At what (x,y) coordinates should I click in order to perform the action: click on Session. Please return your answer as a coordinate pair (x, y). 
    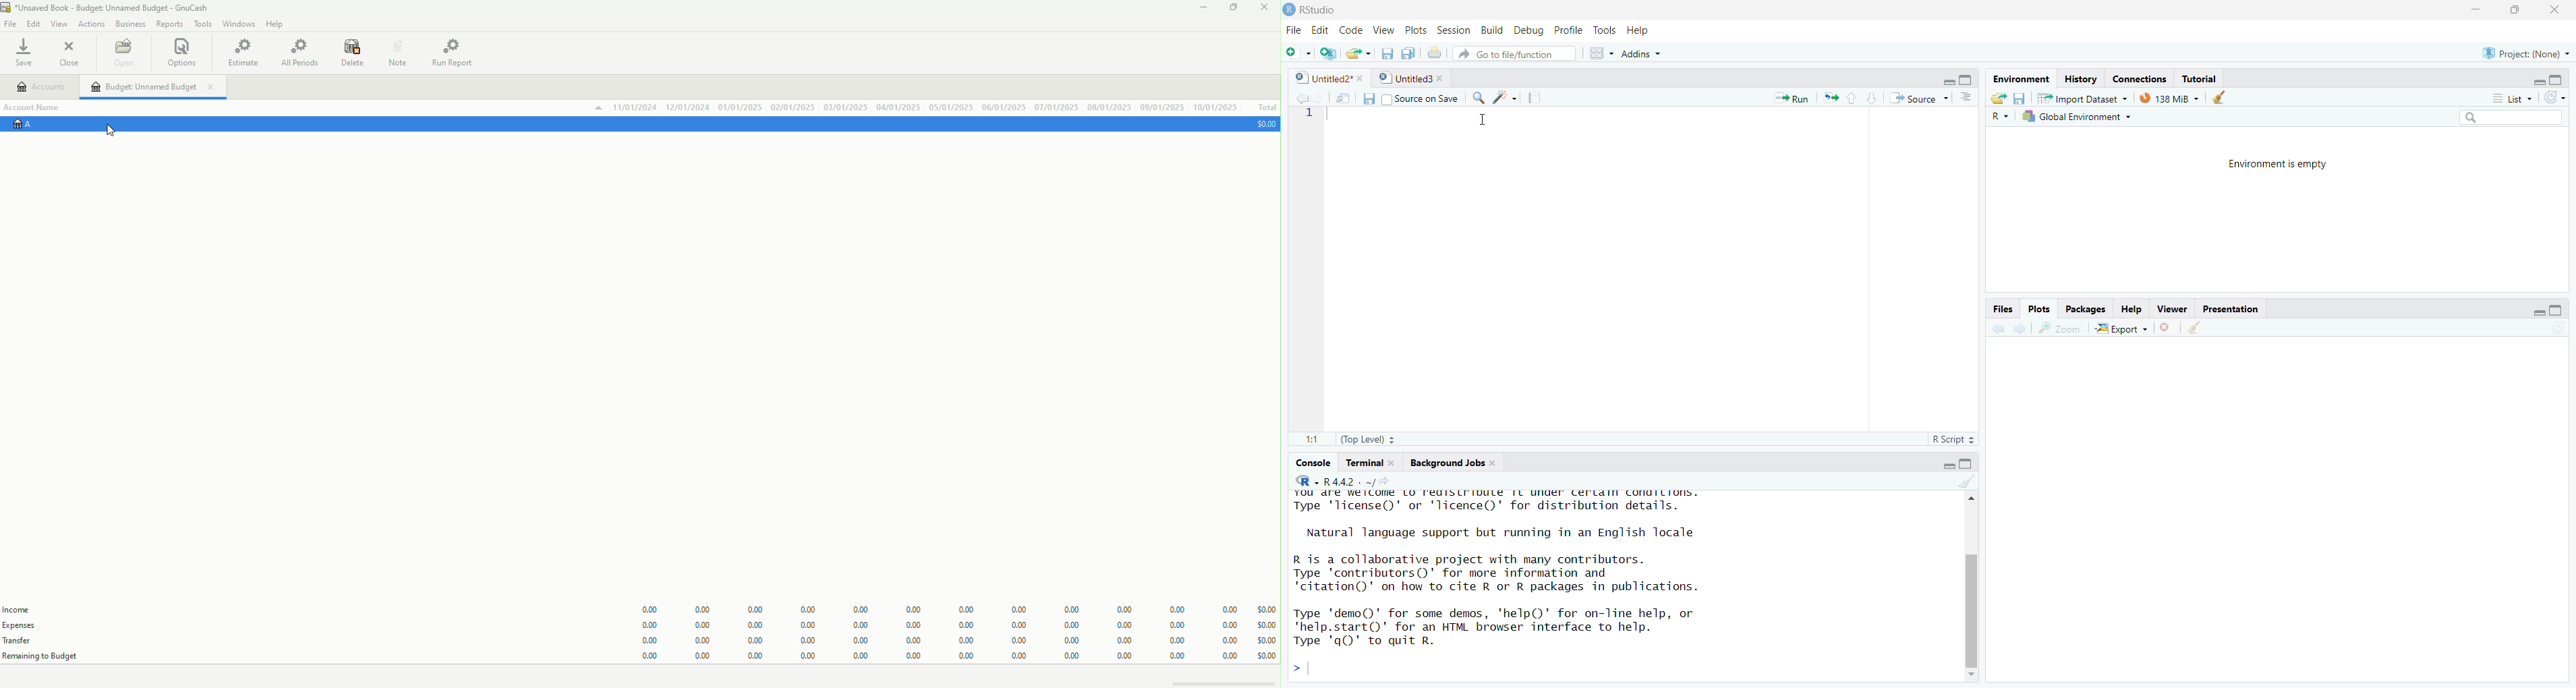
    Looking at the image, I should click on (1452, 30).